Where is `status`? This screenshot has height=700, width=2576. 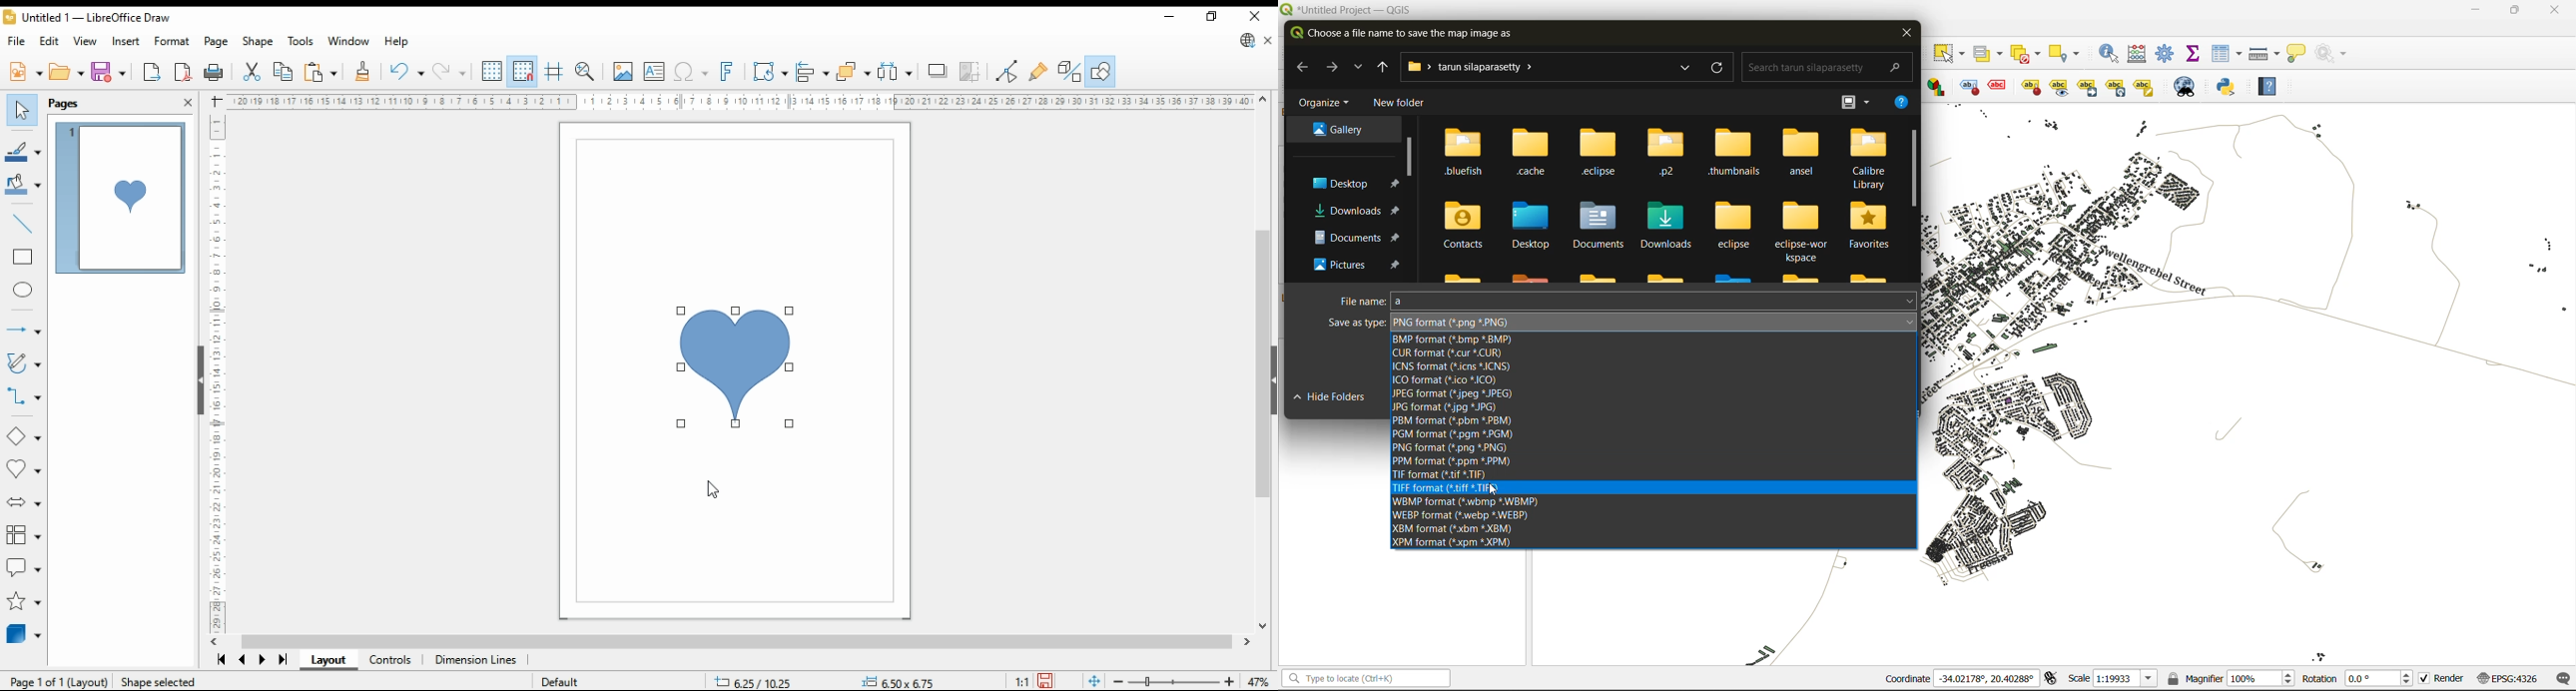 status is located at coordinates (821, 681).